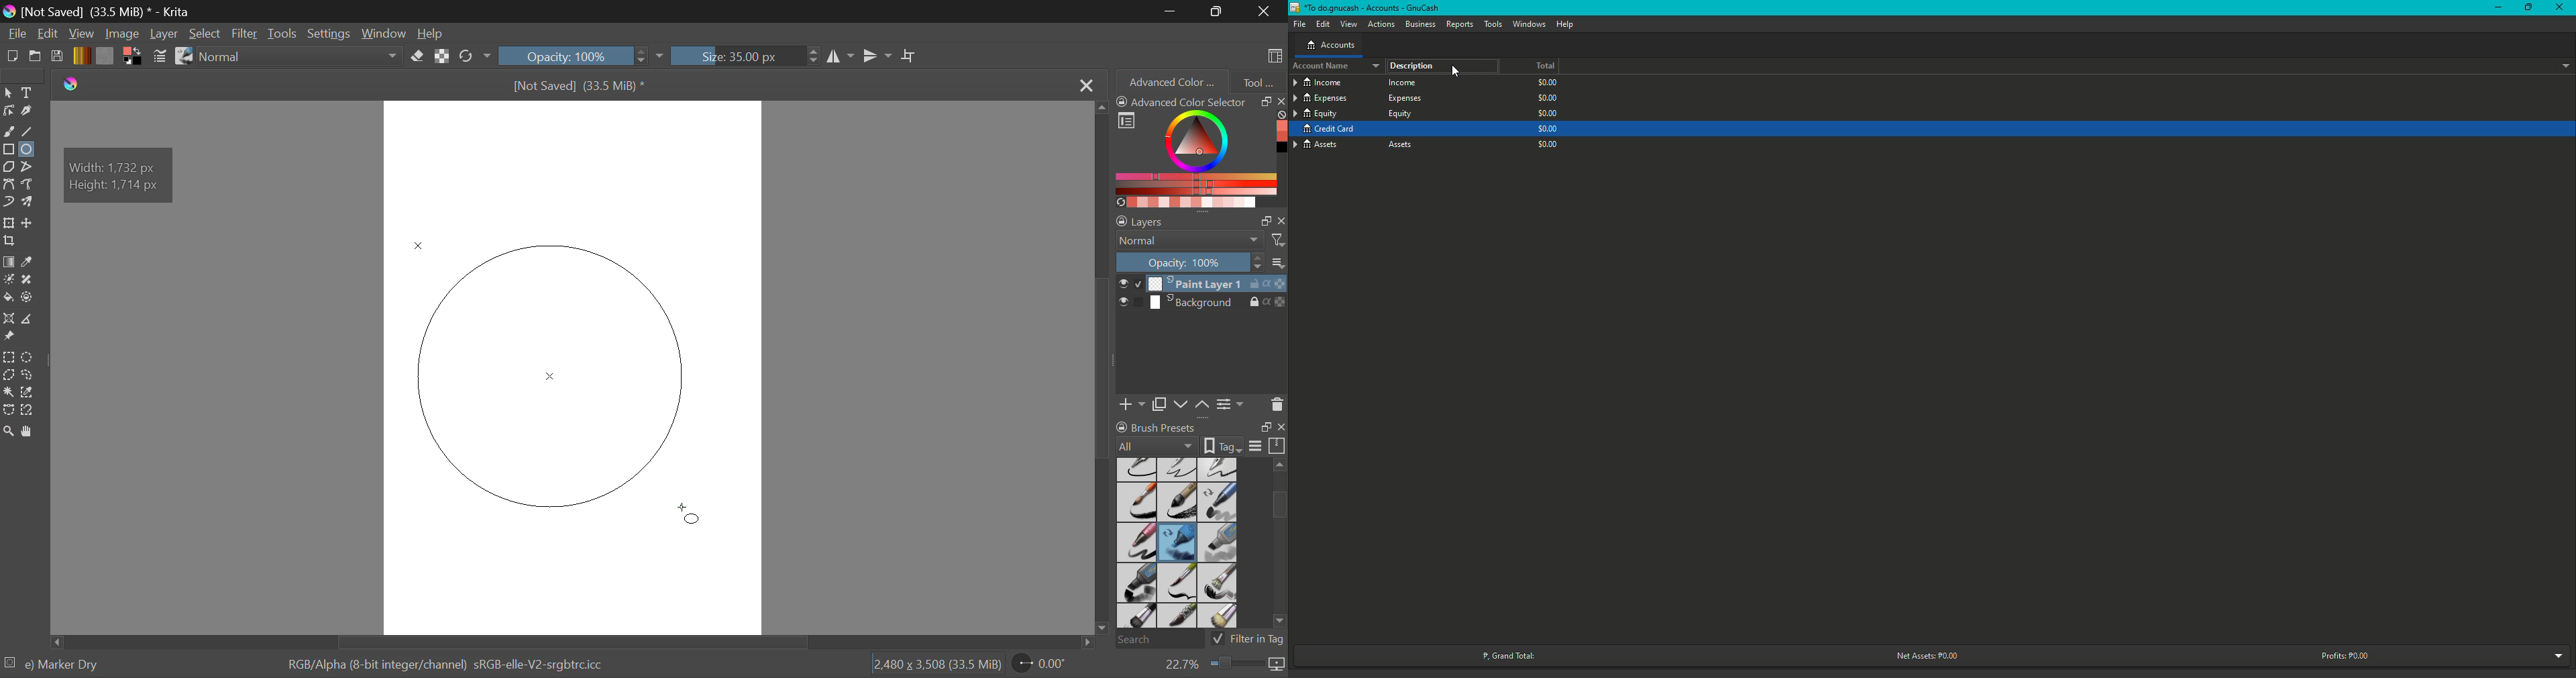  Describe the element at coordinates (1085, 86) in the screenshot. I see `Close` at that location.